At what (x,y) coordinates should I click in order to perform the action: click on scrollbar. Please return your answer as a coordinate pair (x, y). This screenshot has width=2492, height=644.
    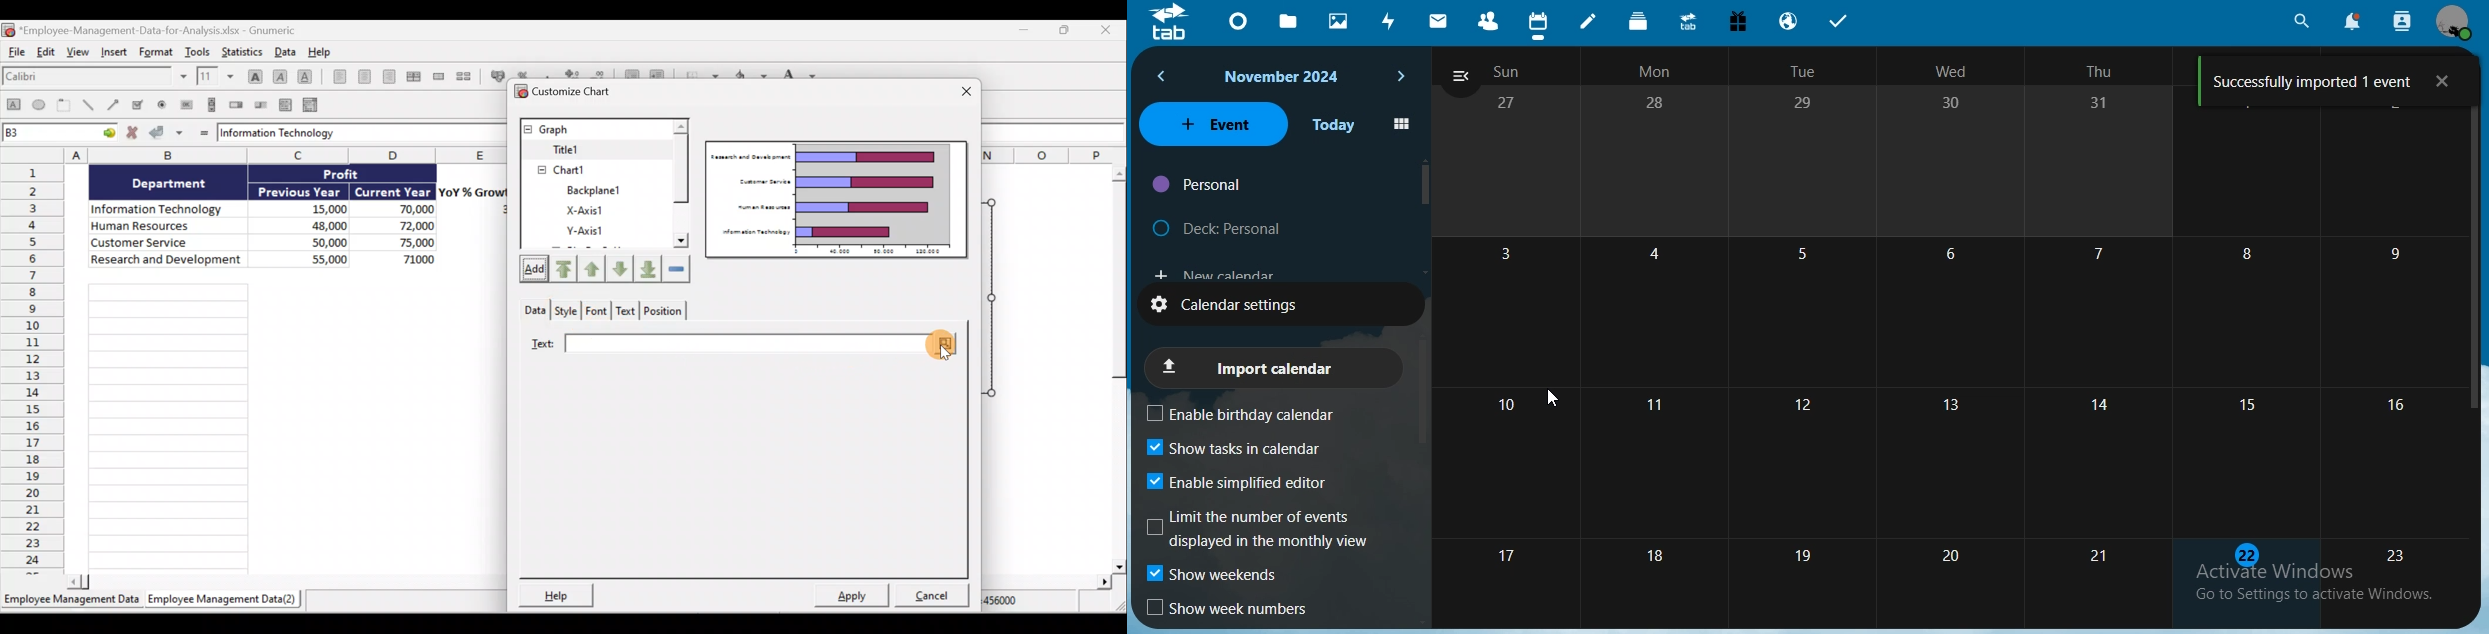
    Looking at the image, I should click on (1427, 183).